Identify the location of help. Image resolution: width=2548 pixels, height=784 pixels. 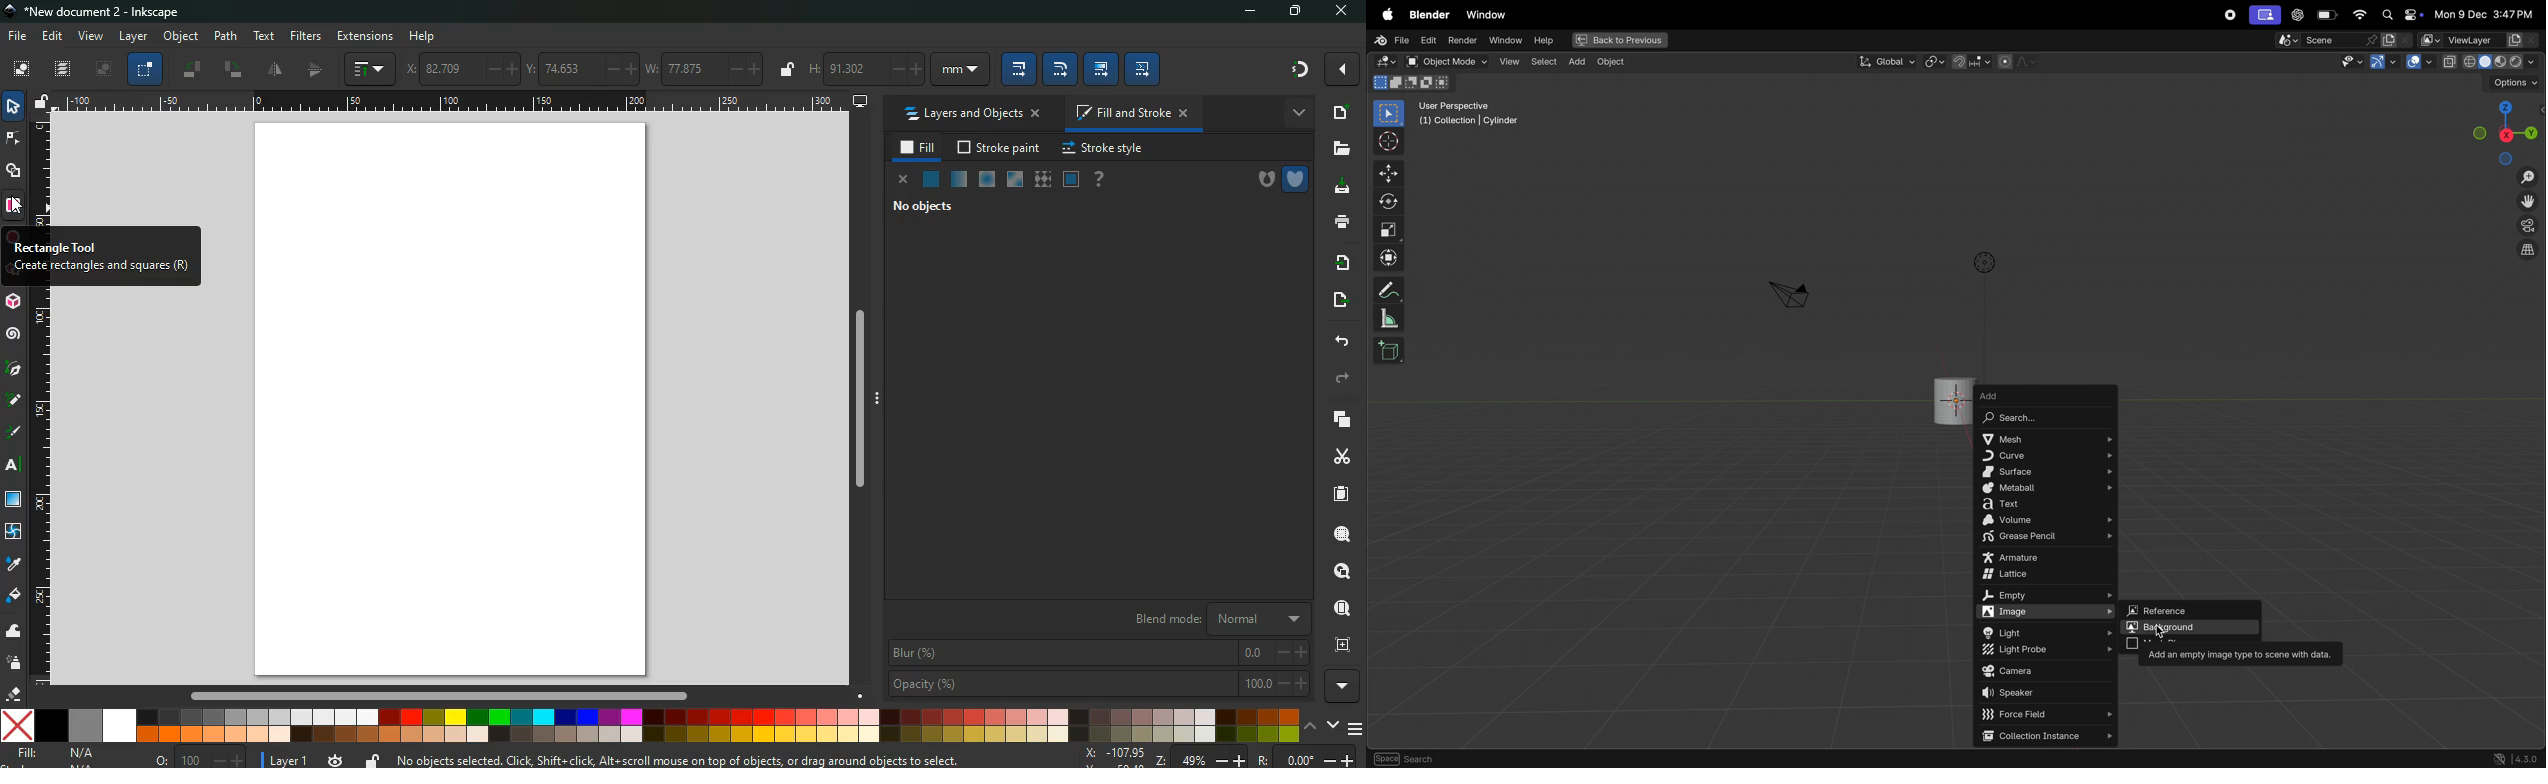
(426, 37).